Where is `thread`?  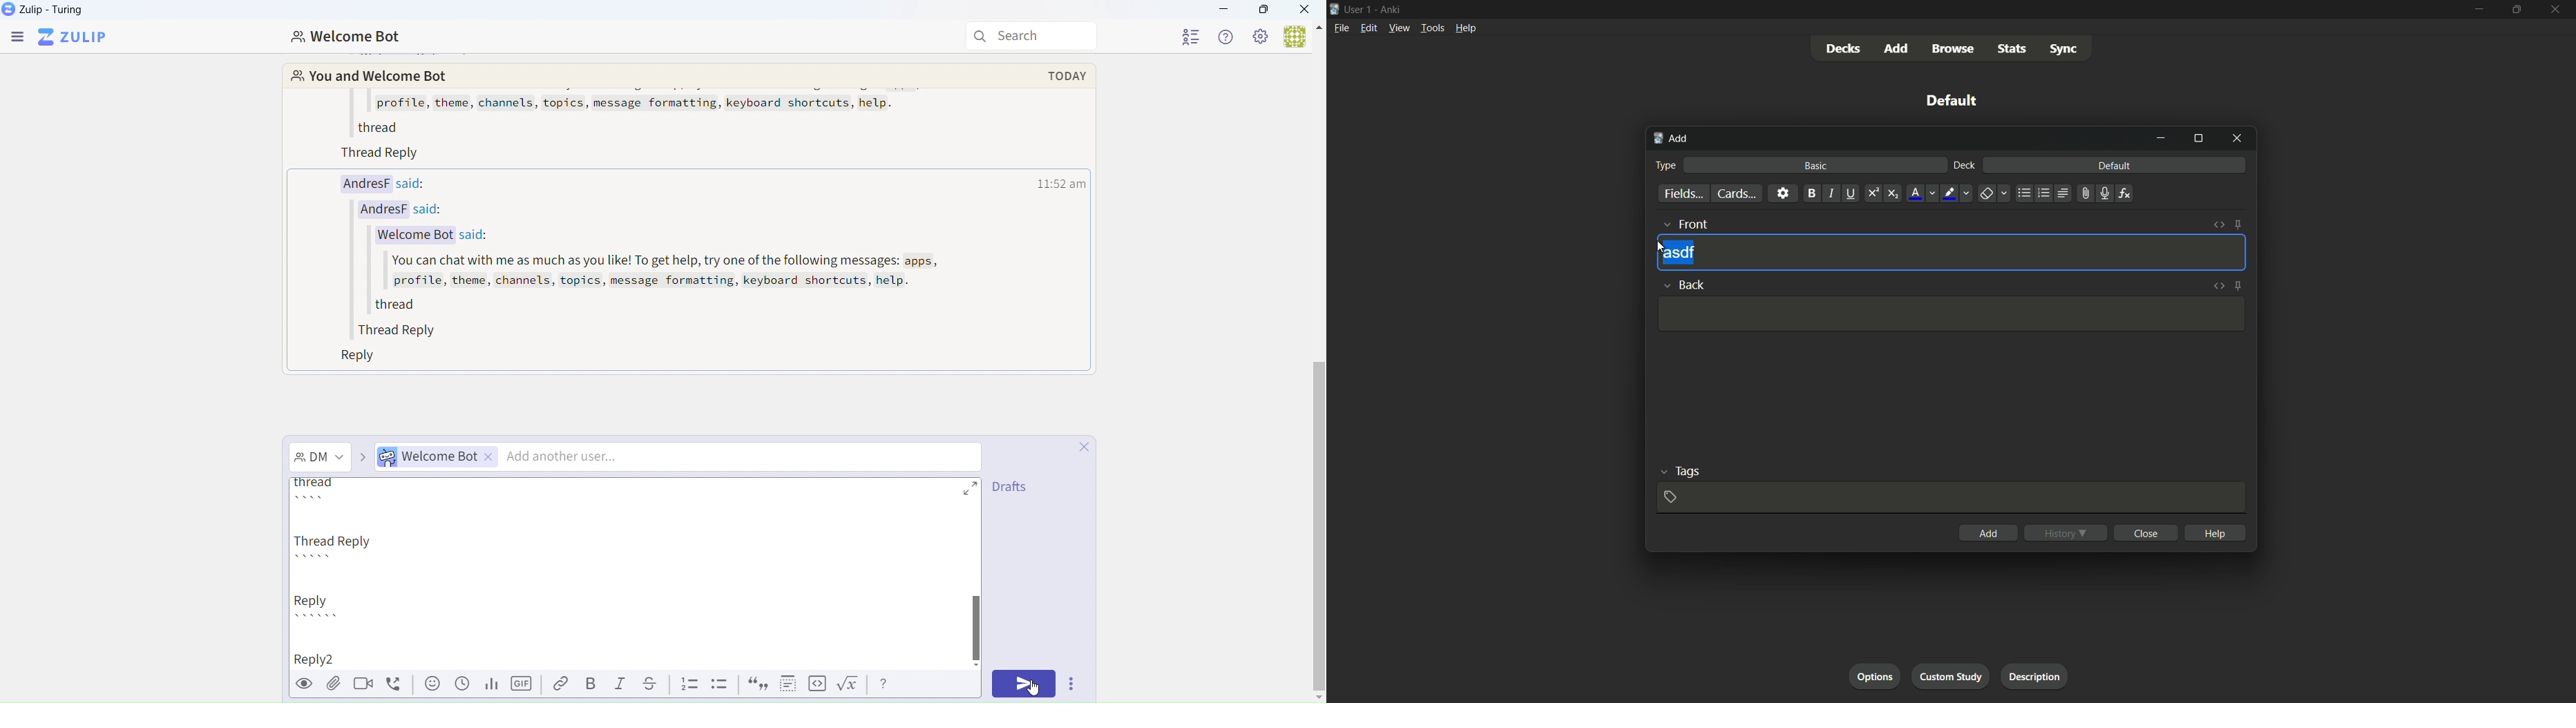 thread is located at coordinates (374, 126).